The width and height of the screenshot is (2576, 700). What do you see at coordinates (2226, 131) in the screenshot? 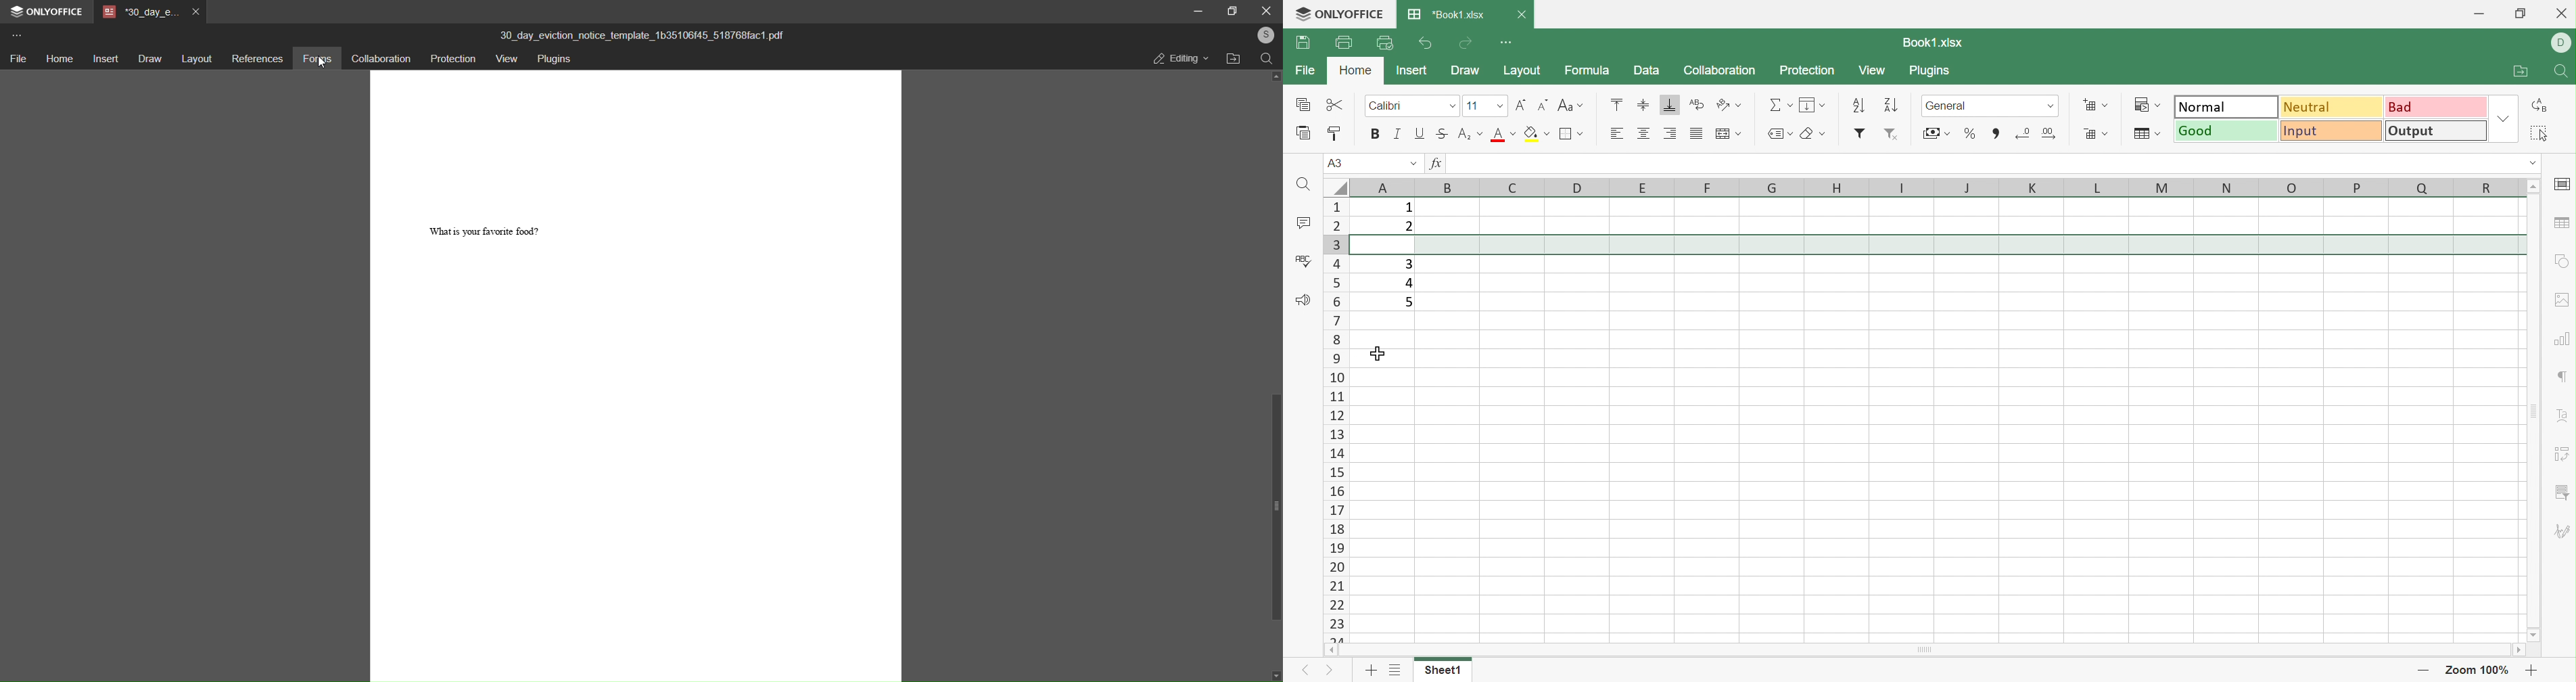
I see `Good` at bounding box center [2226, 131].